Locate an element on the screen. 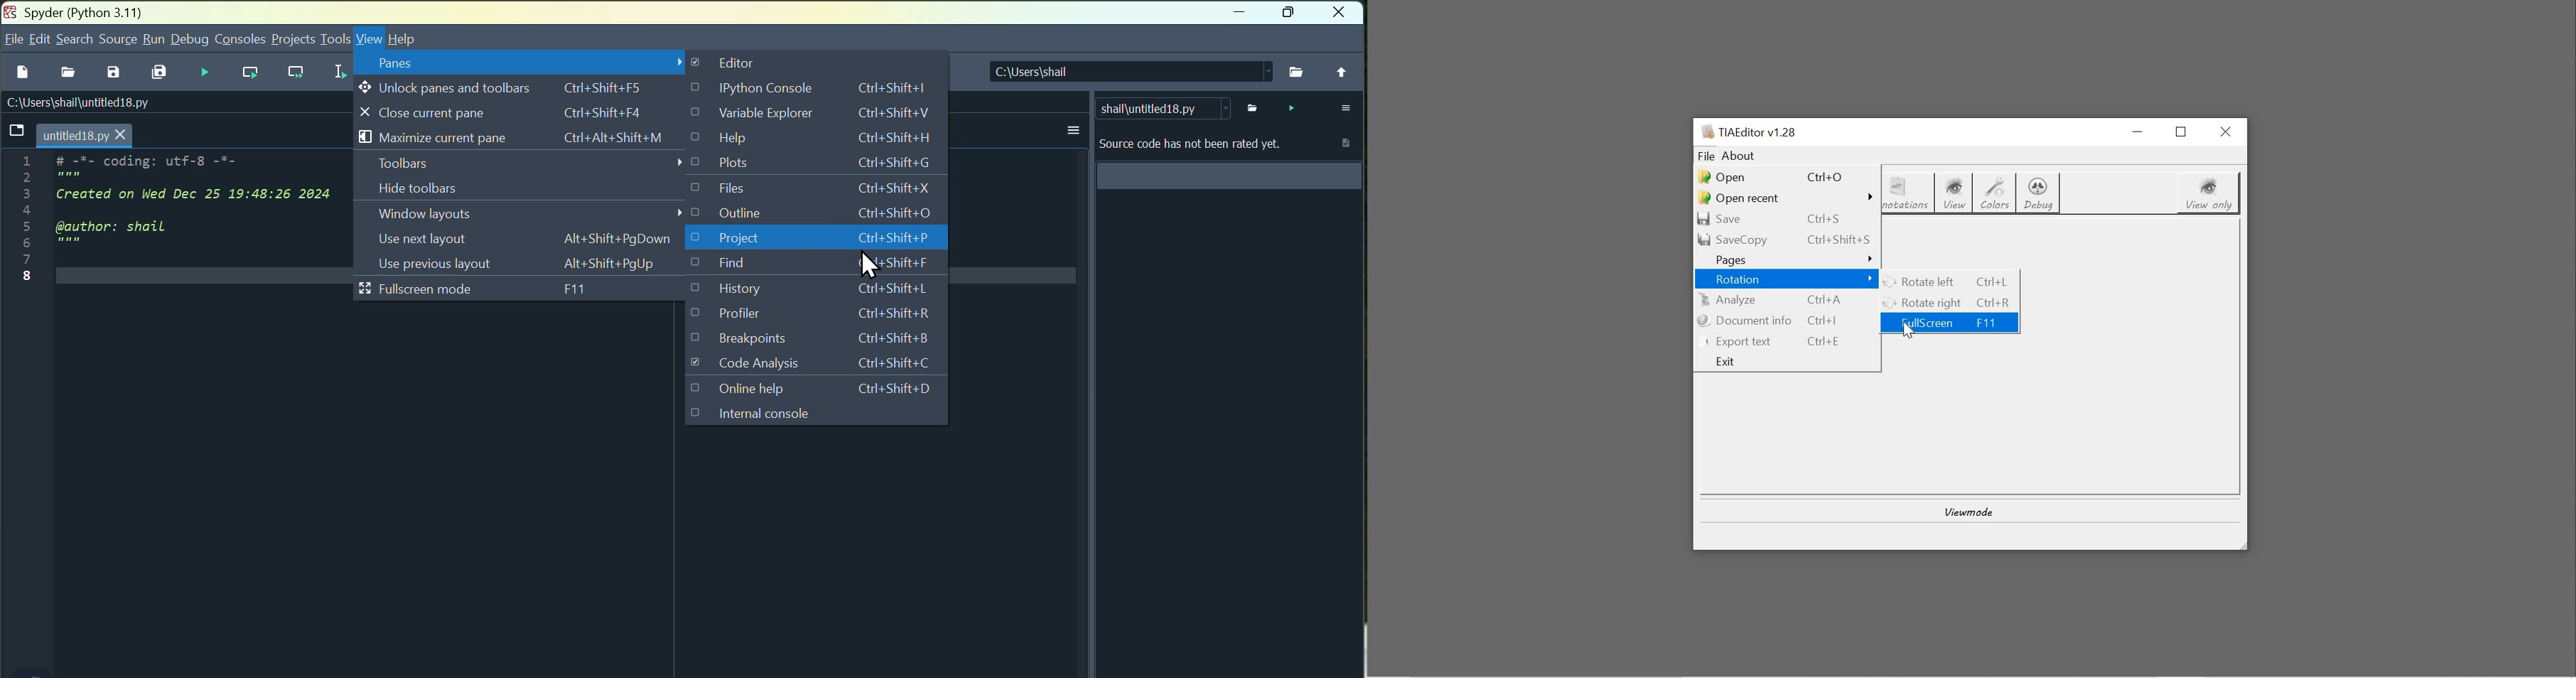 The height and width of the screenshot is (700, 2576). Update pain and toolbars is located at coordinates (499, 87).